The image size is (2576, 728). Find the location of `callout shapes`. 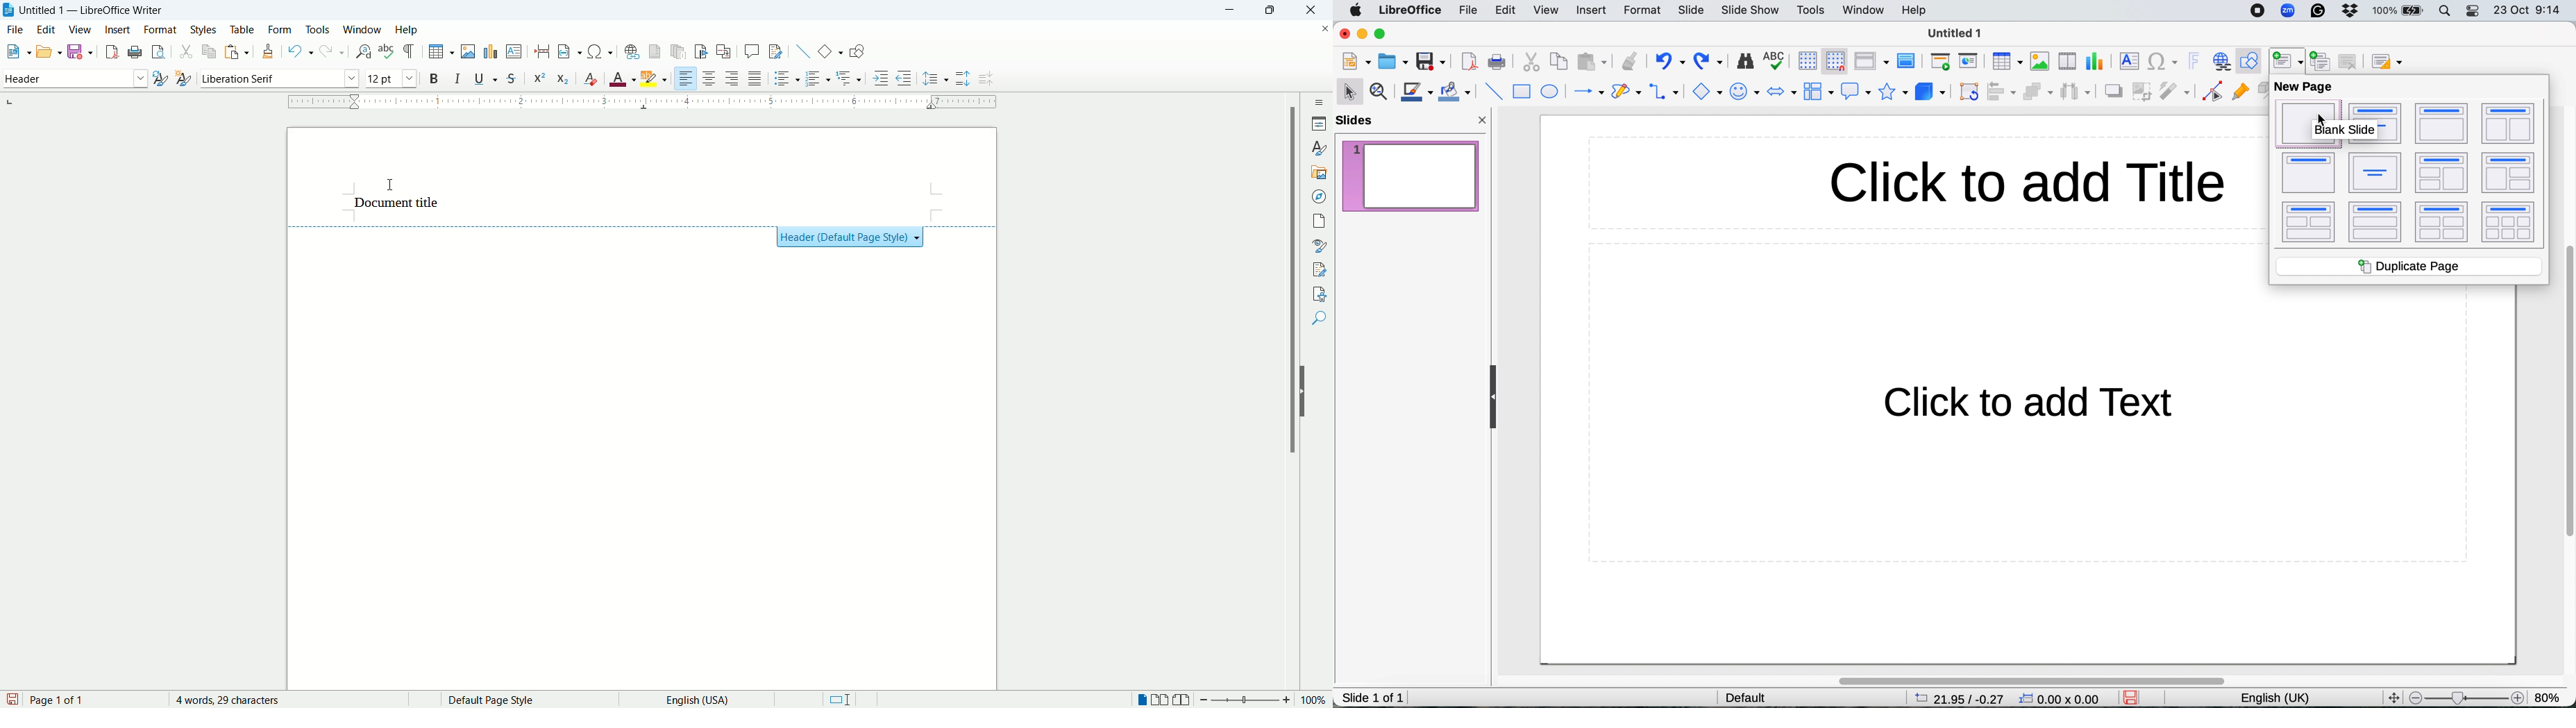

callout shapes is located at coordinates (1856, 92).